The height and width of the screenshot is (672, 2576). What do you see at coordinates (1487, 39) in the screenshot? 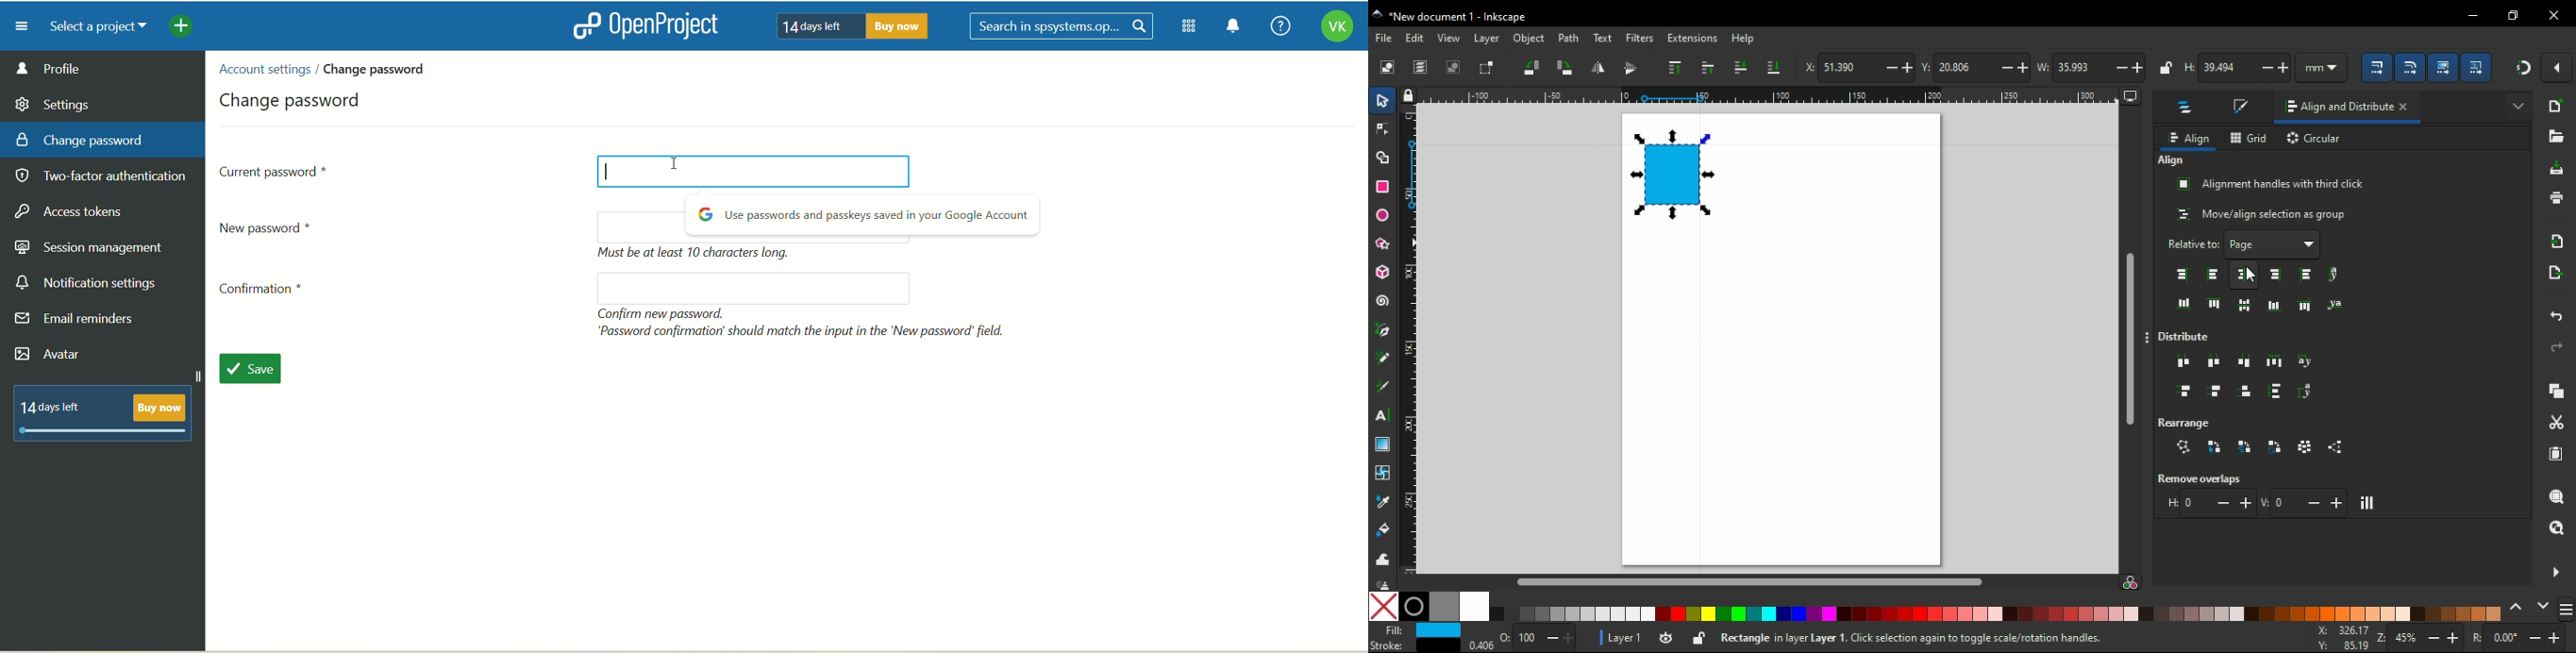
I see `layer` at bounding box center [1487, 39].